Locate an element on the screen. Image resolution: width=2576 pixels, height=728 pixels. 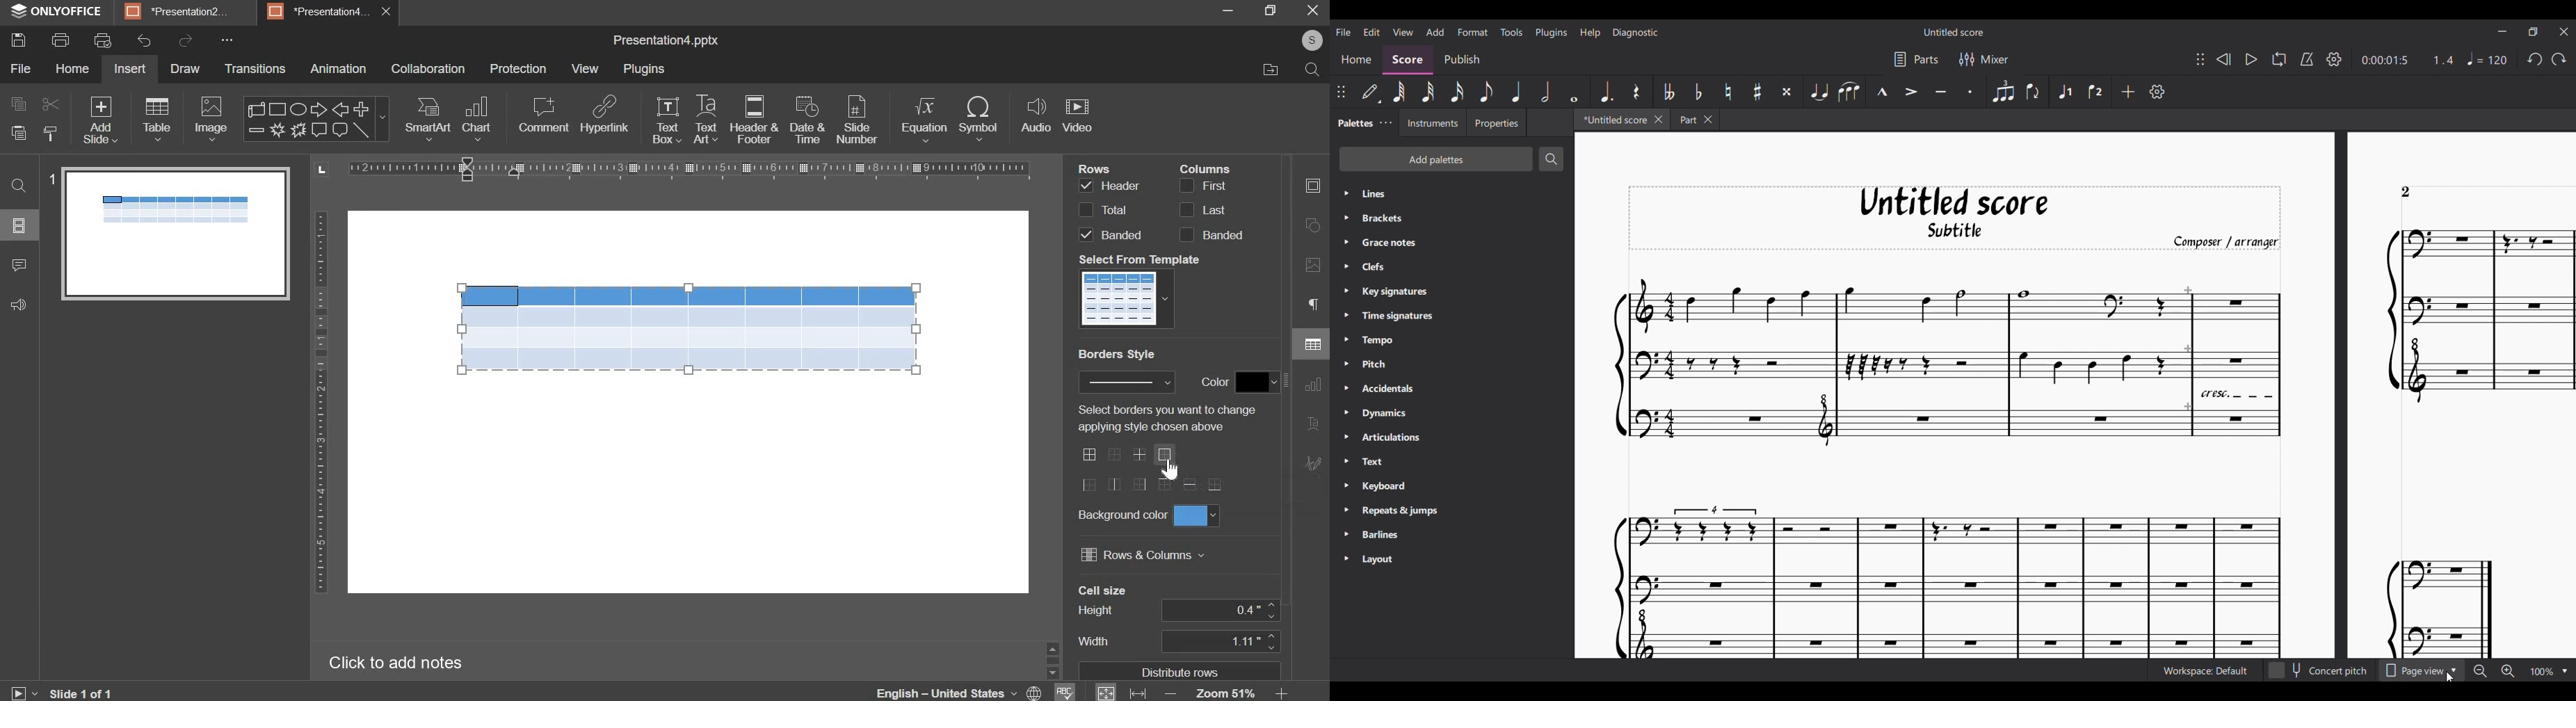
distribute rows is located at coordinates (1177, 669).